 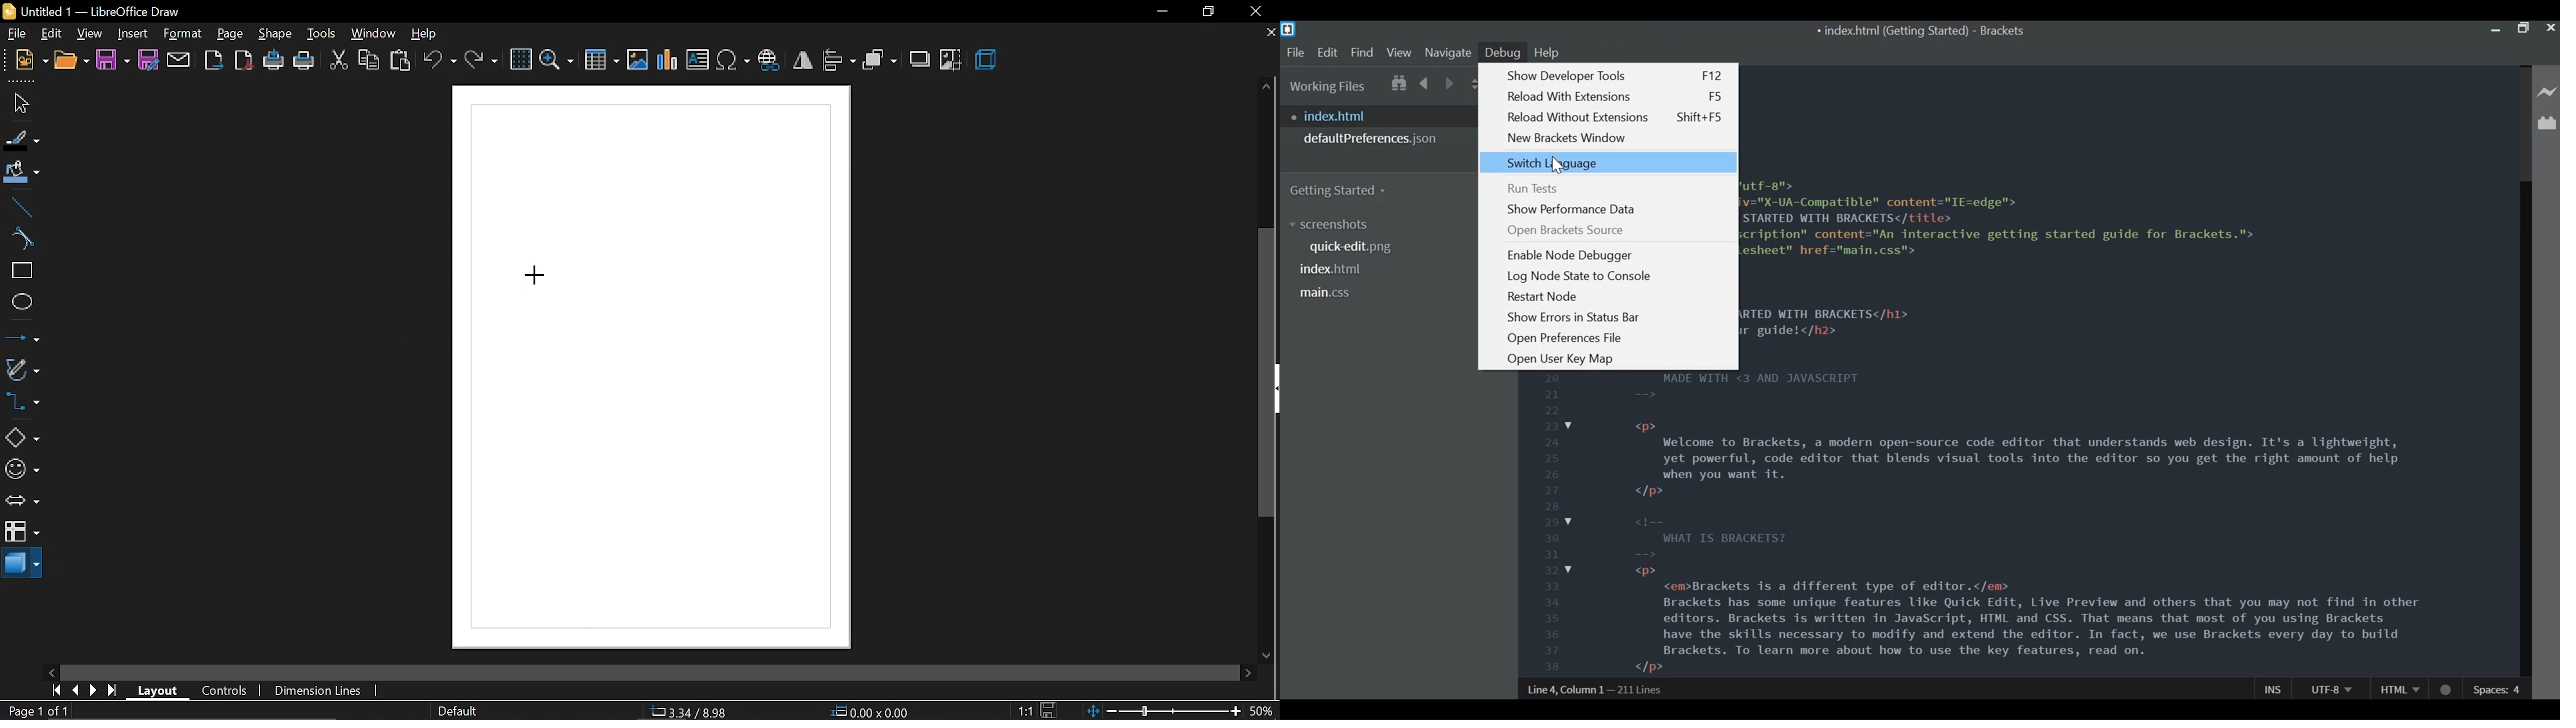 I want to click on icon, so click(x=8, y=11).